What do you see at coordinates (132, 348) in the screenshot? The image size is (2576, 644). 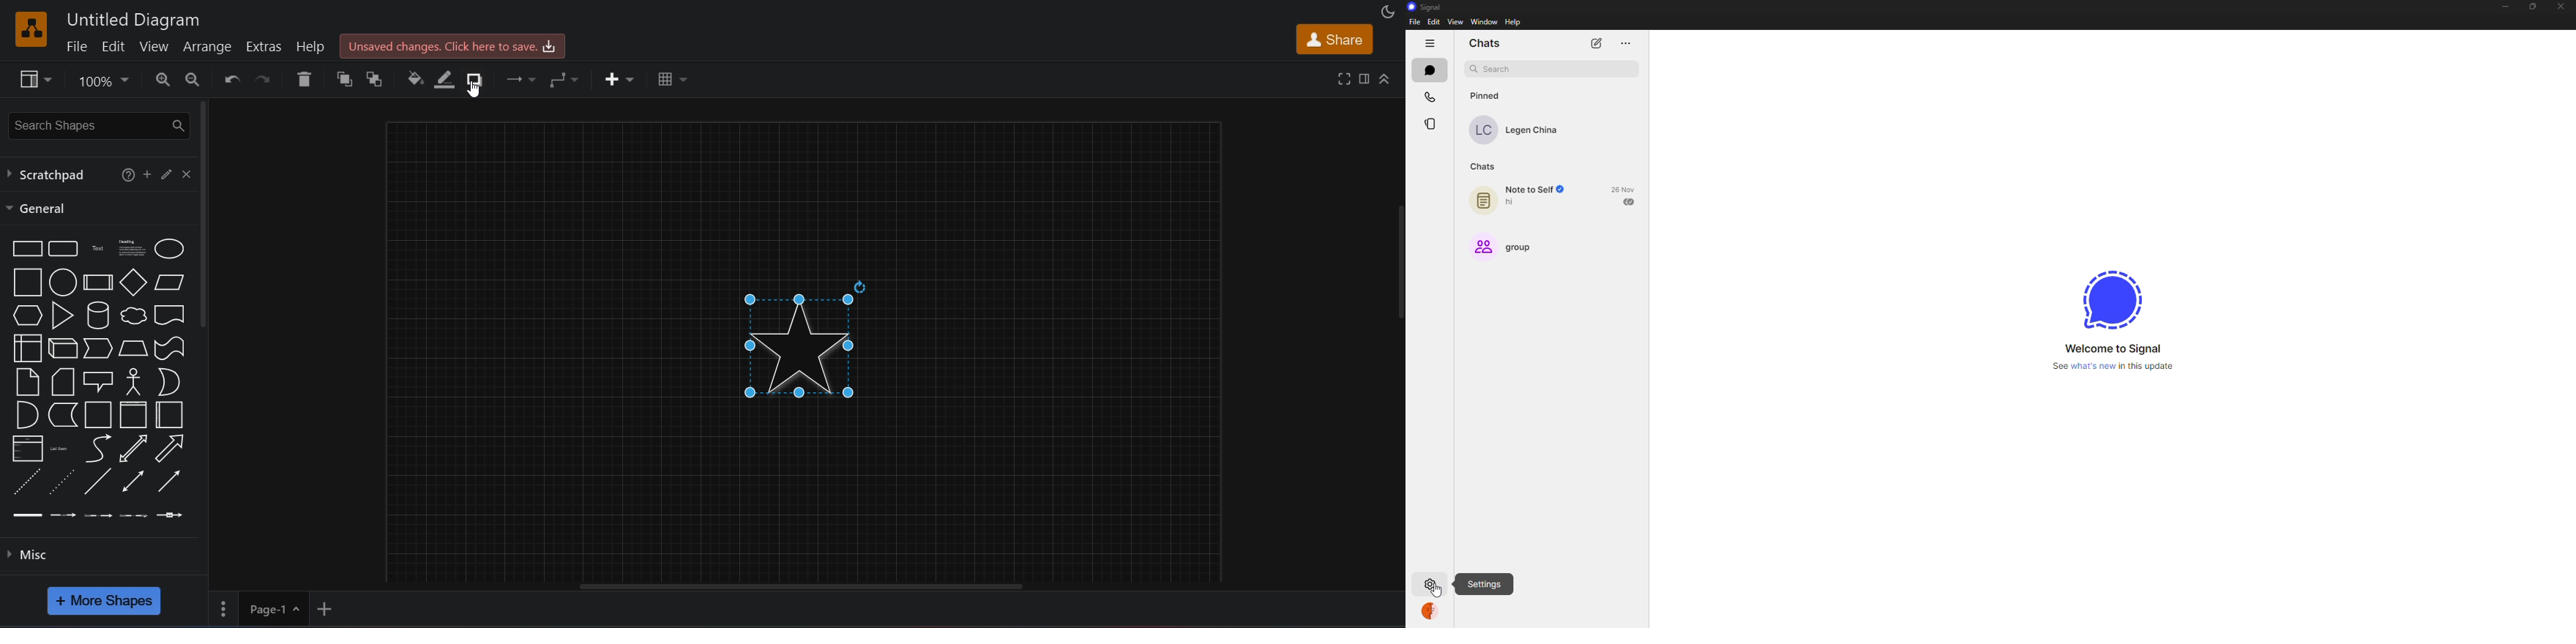 I see `trapezoid` at bounding box center [132, 348].